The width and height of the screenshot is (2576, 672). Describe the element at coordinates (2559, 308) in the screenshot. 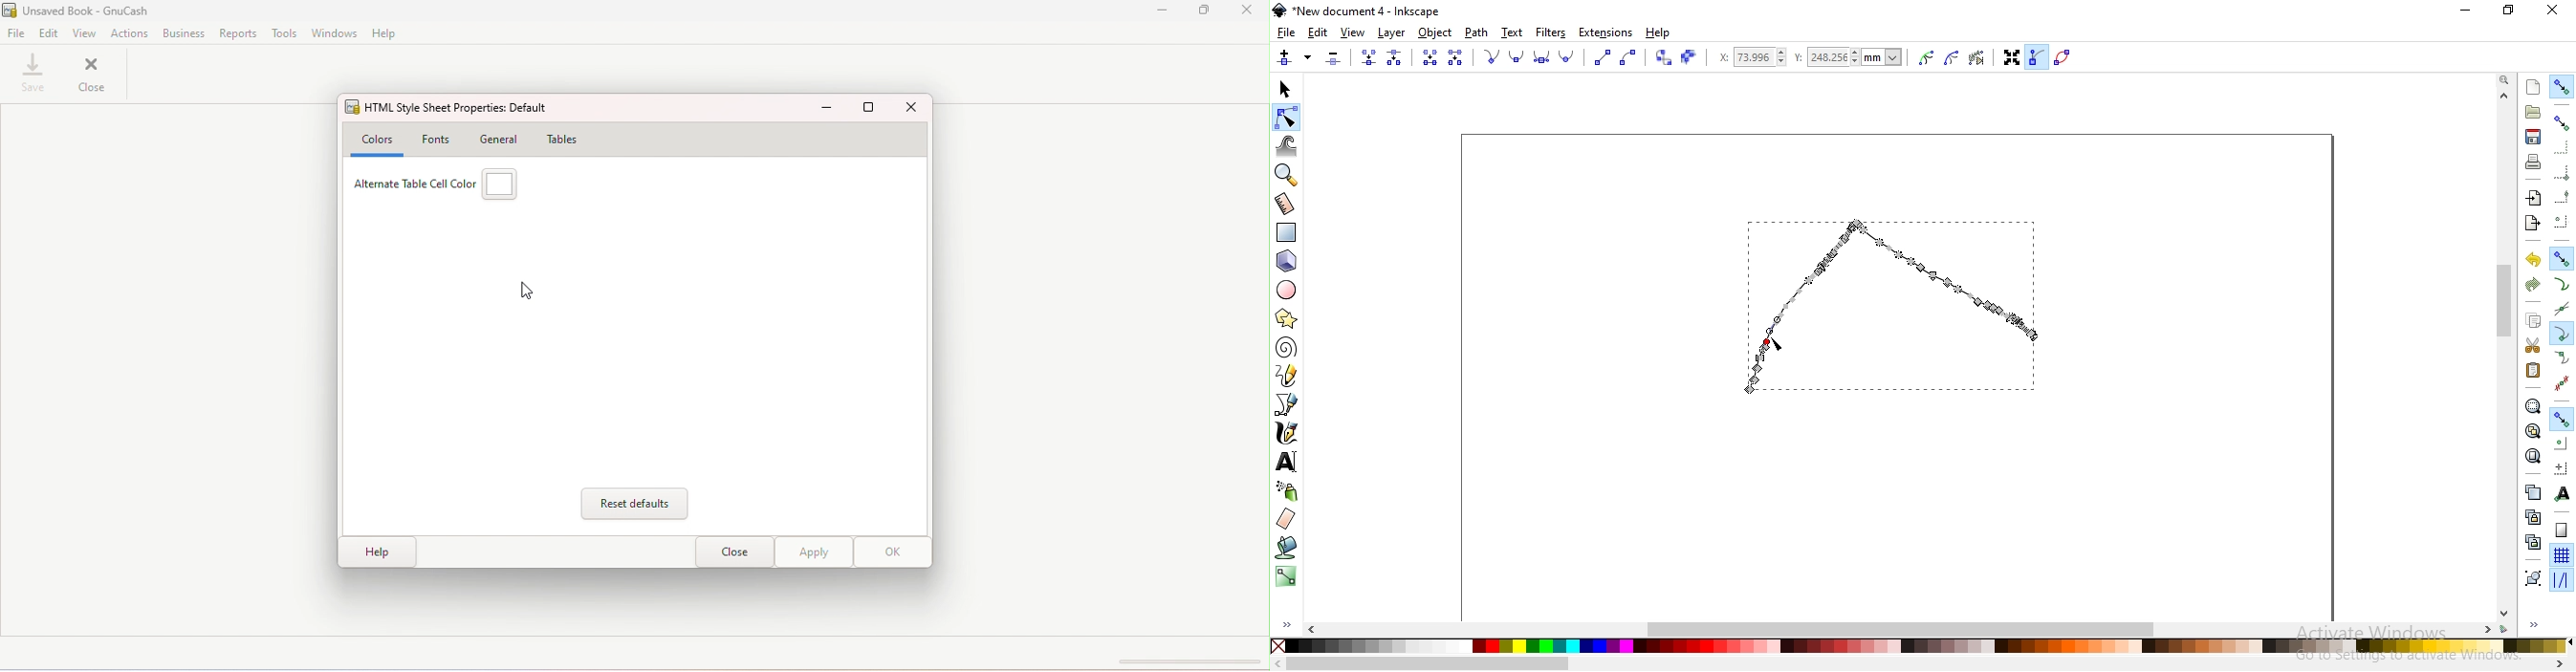

I see `snap to path intersections` at that location.